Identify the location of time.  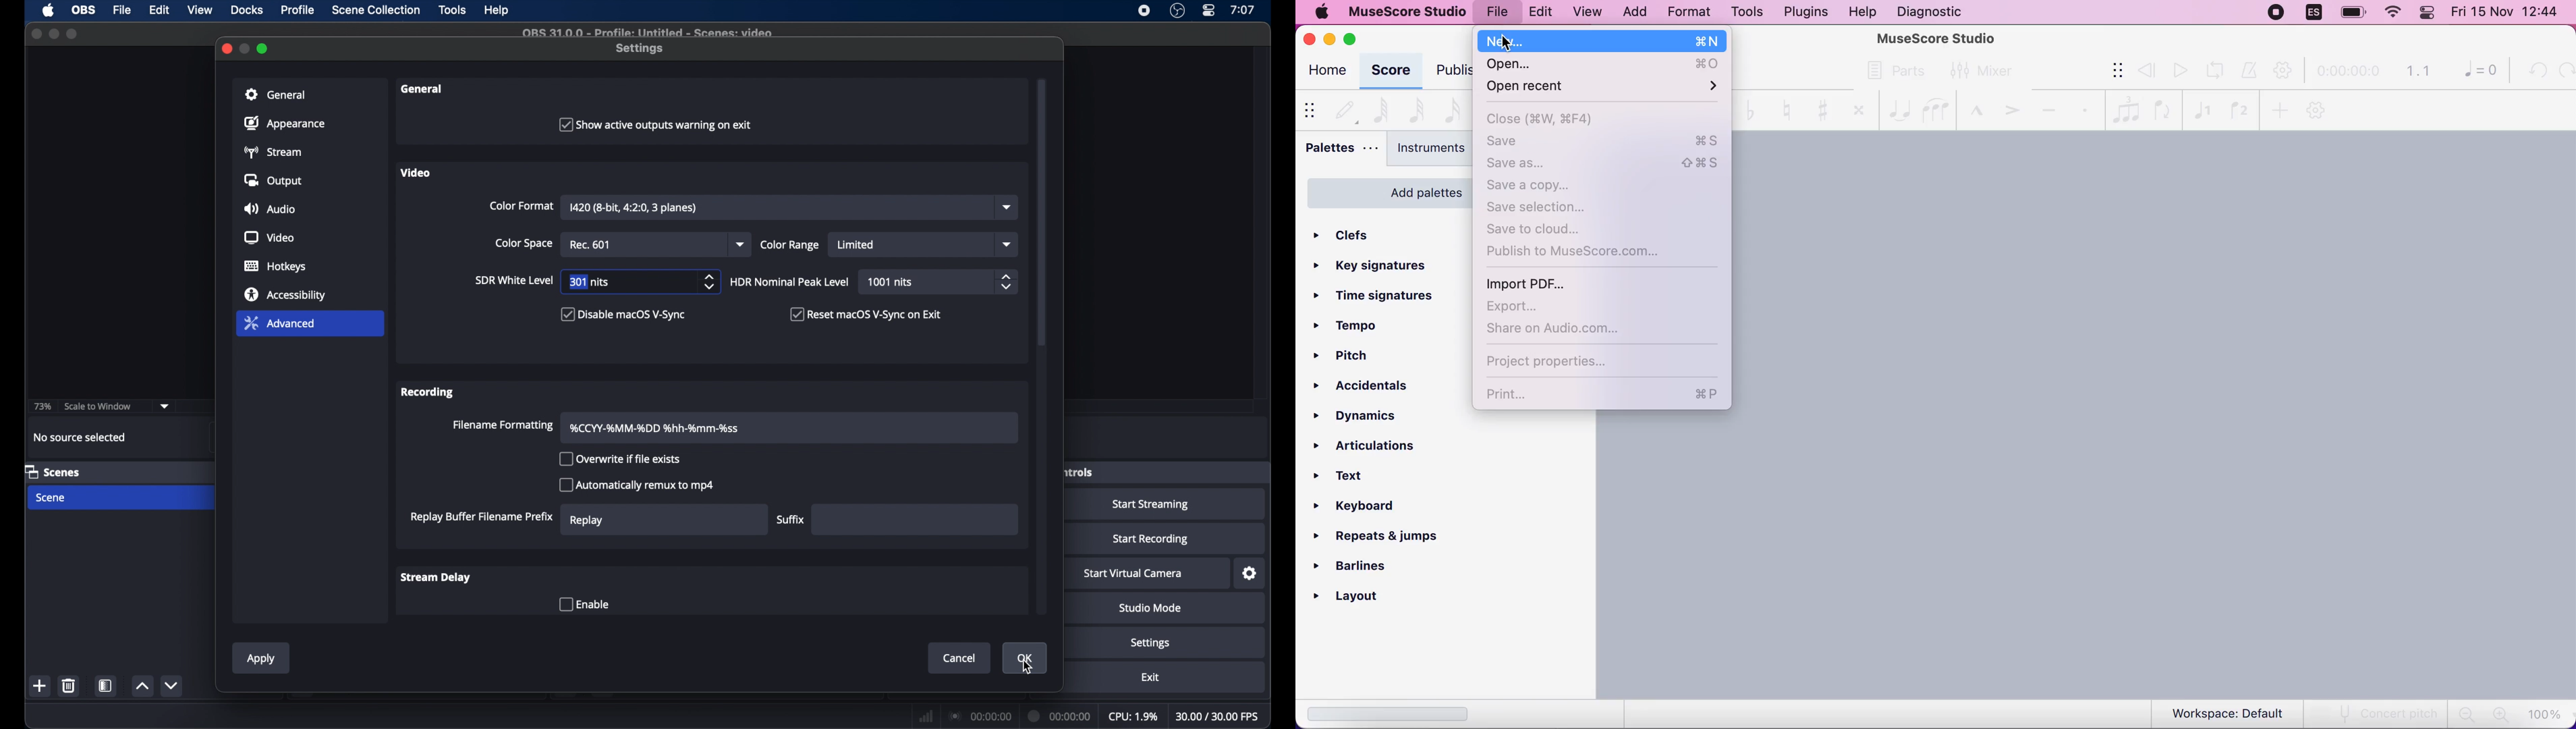
(1243, 9).